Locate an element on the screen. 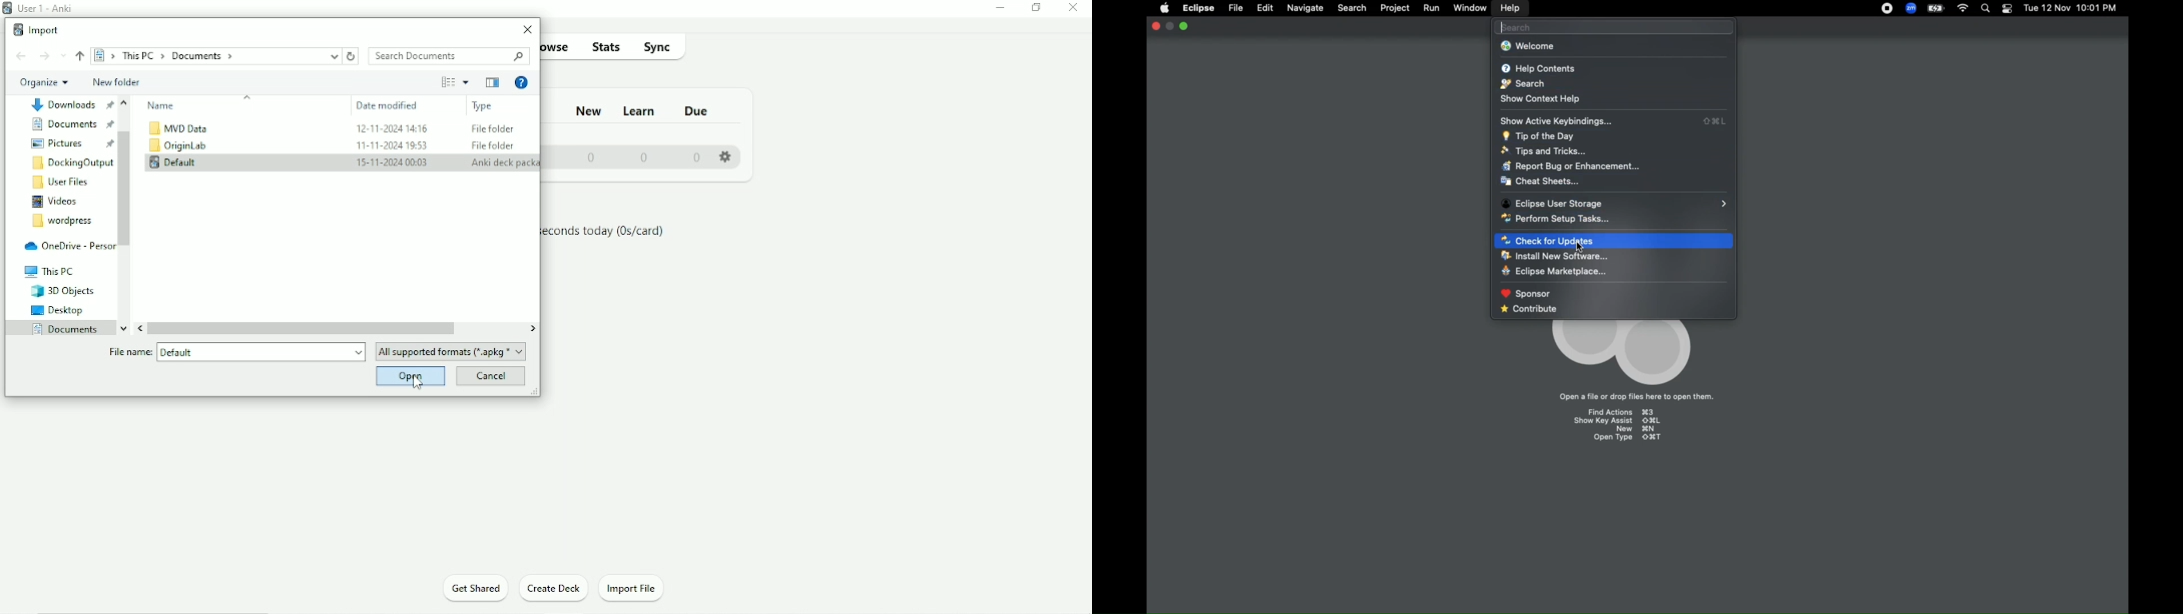 The height and width of the screenshot is (616, 2184). Wordpress is located at coordinates (62, 221).